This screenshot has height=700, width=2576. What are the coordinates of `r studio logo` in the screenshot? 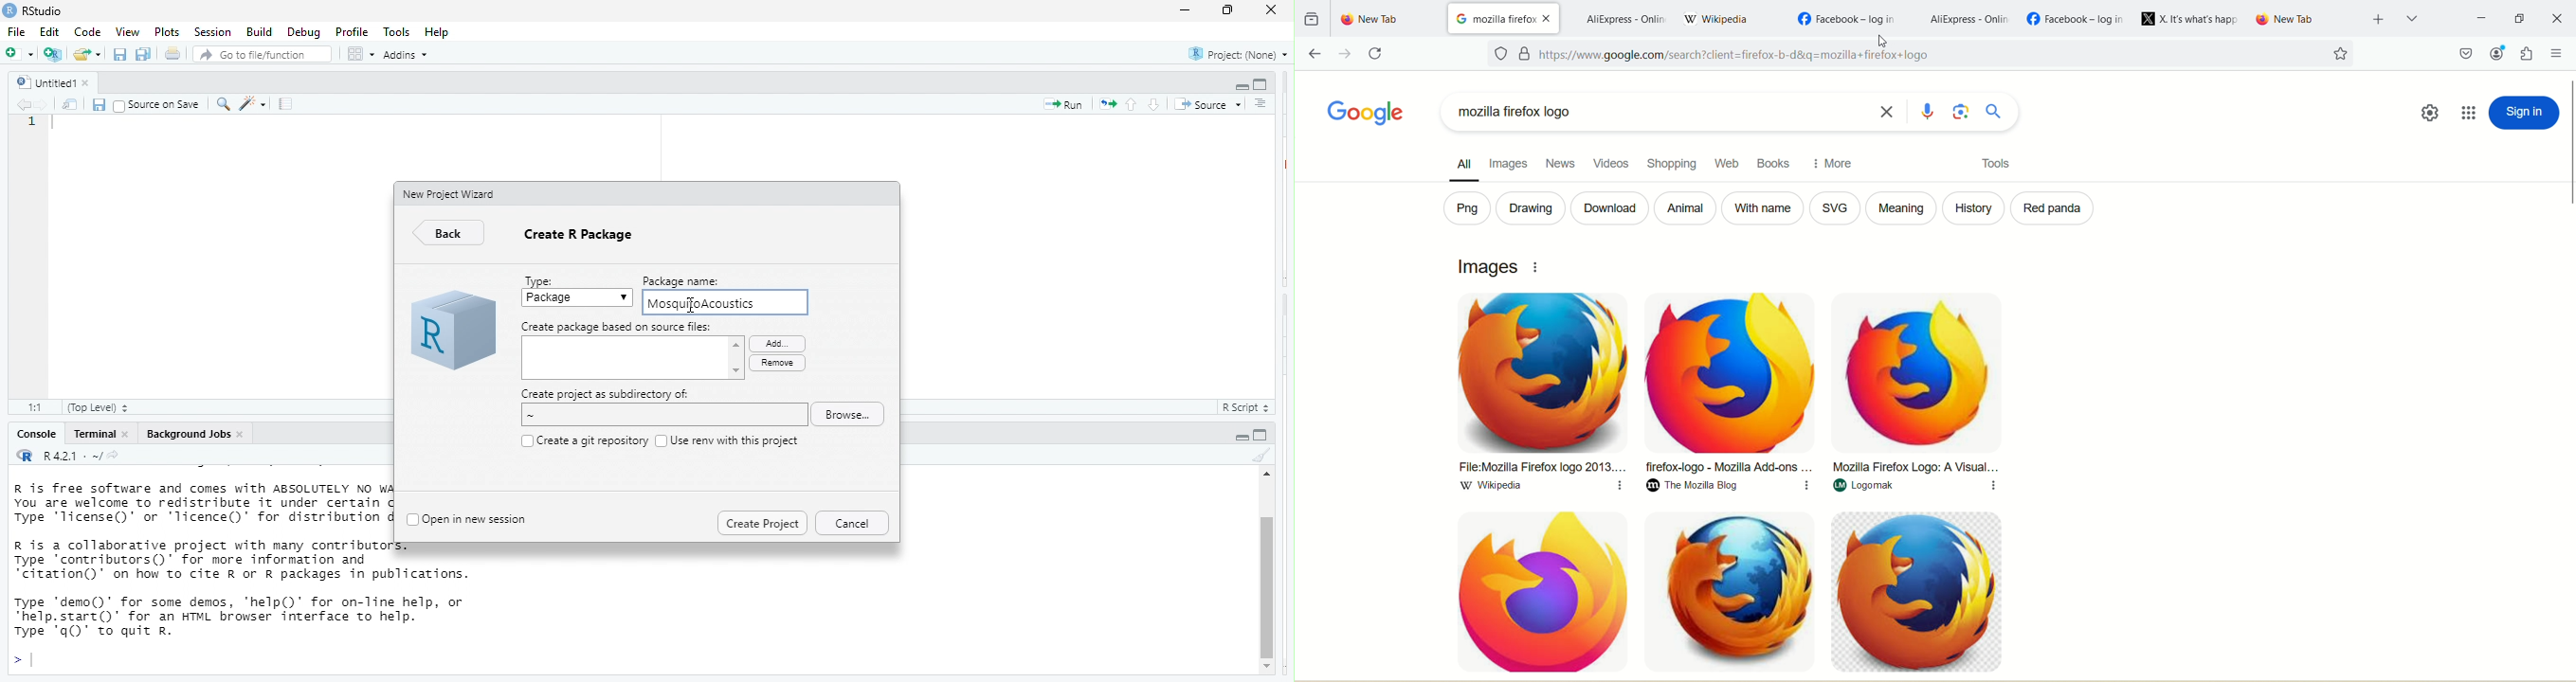 It's located at (9, 10).